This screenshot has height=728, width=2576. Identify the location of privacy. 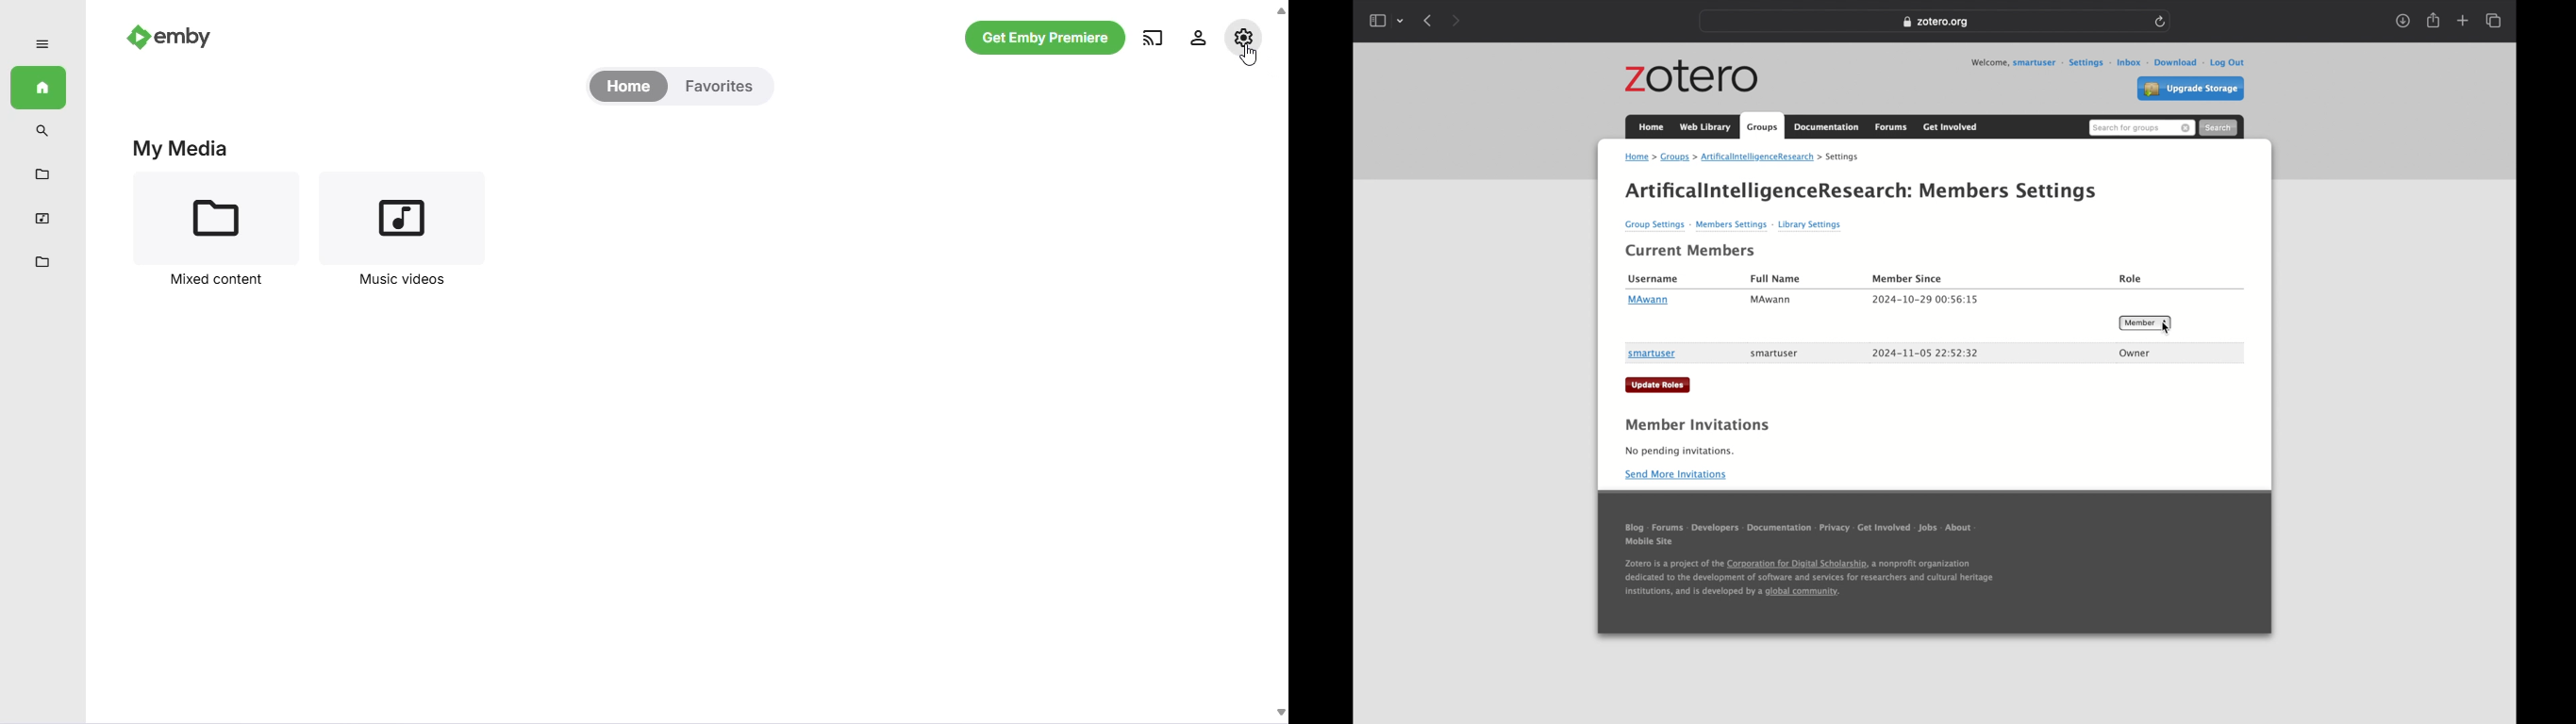
(1834, 531).